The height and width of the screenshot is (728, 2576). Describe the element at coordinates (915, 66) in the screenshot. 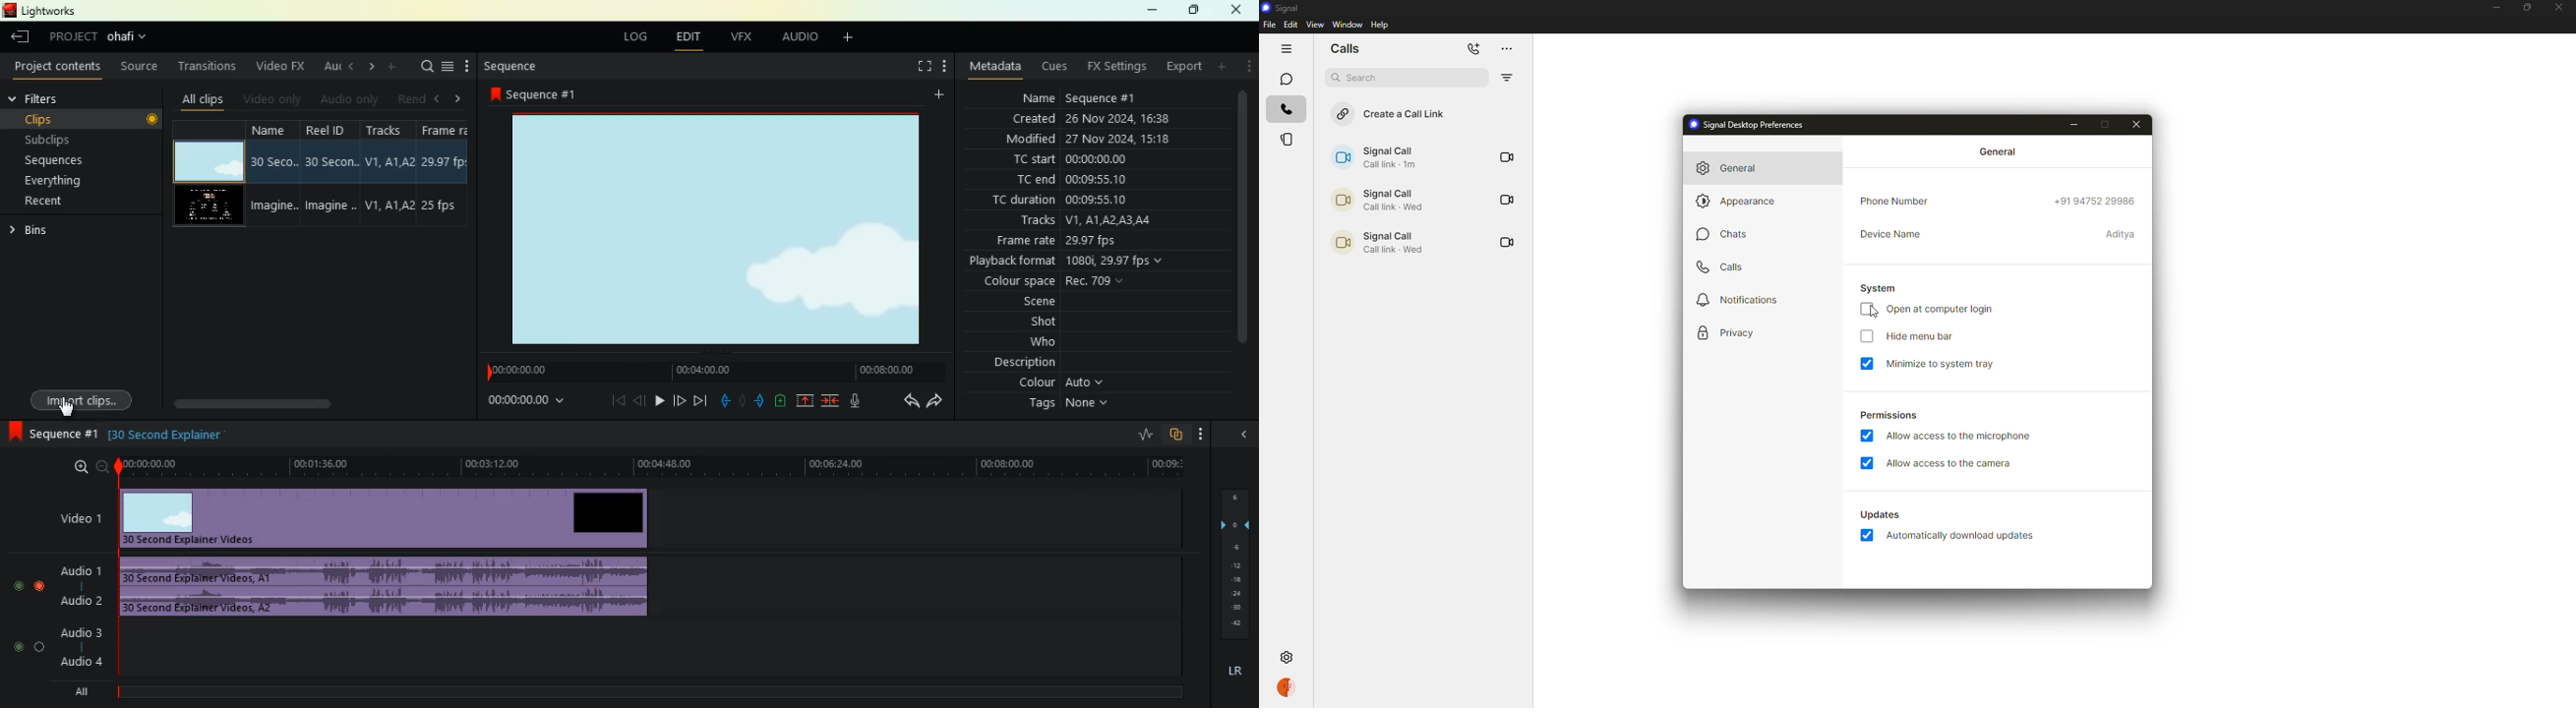

I see `fullscreen` at that location.